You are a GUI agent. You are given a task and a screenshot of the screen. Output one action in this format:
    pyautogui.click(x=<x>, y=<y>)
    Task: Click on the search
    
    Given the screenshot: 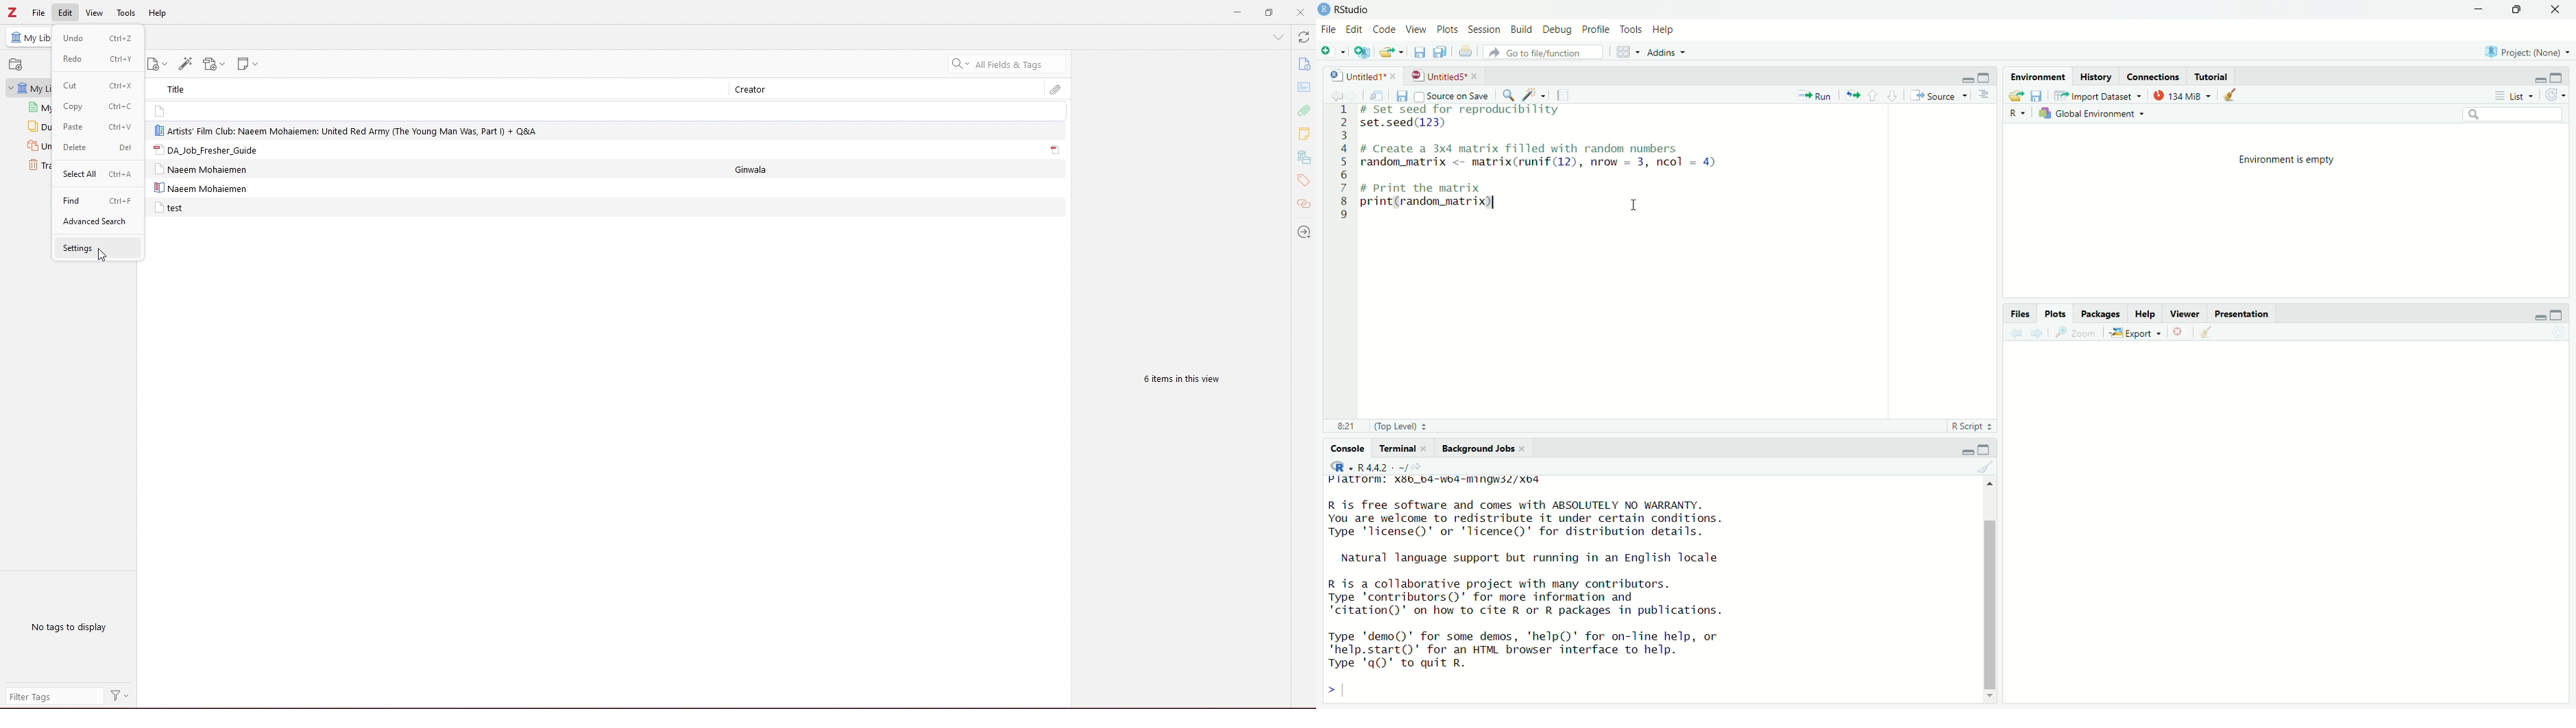 What is the action you would take?
    pyautogui.click(x=2510, y=118)
    